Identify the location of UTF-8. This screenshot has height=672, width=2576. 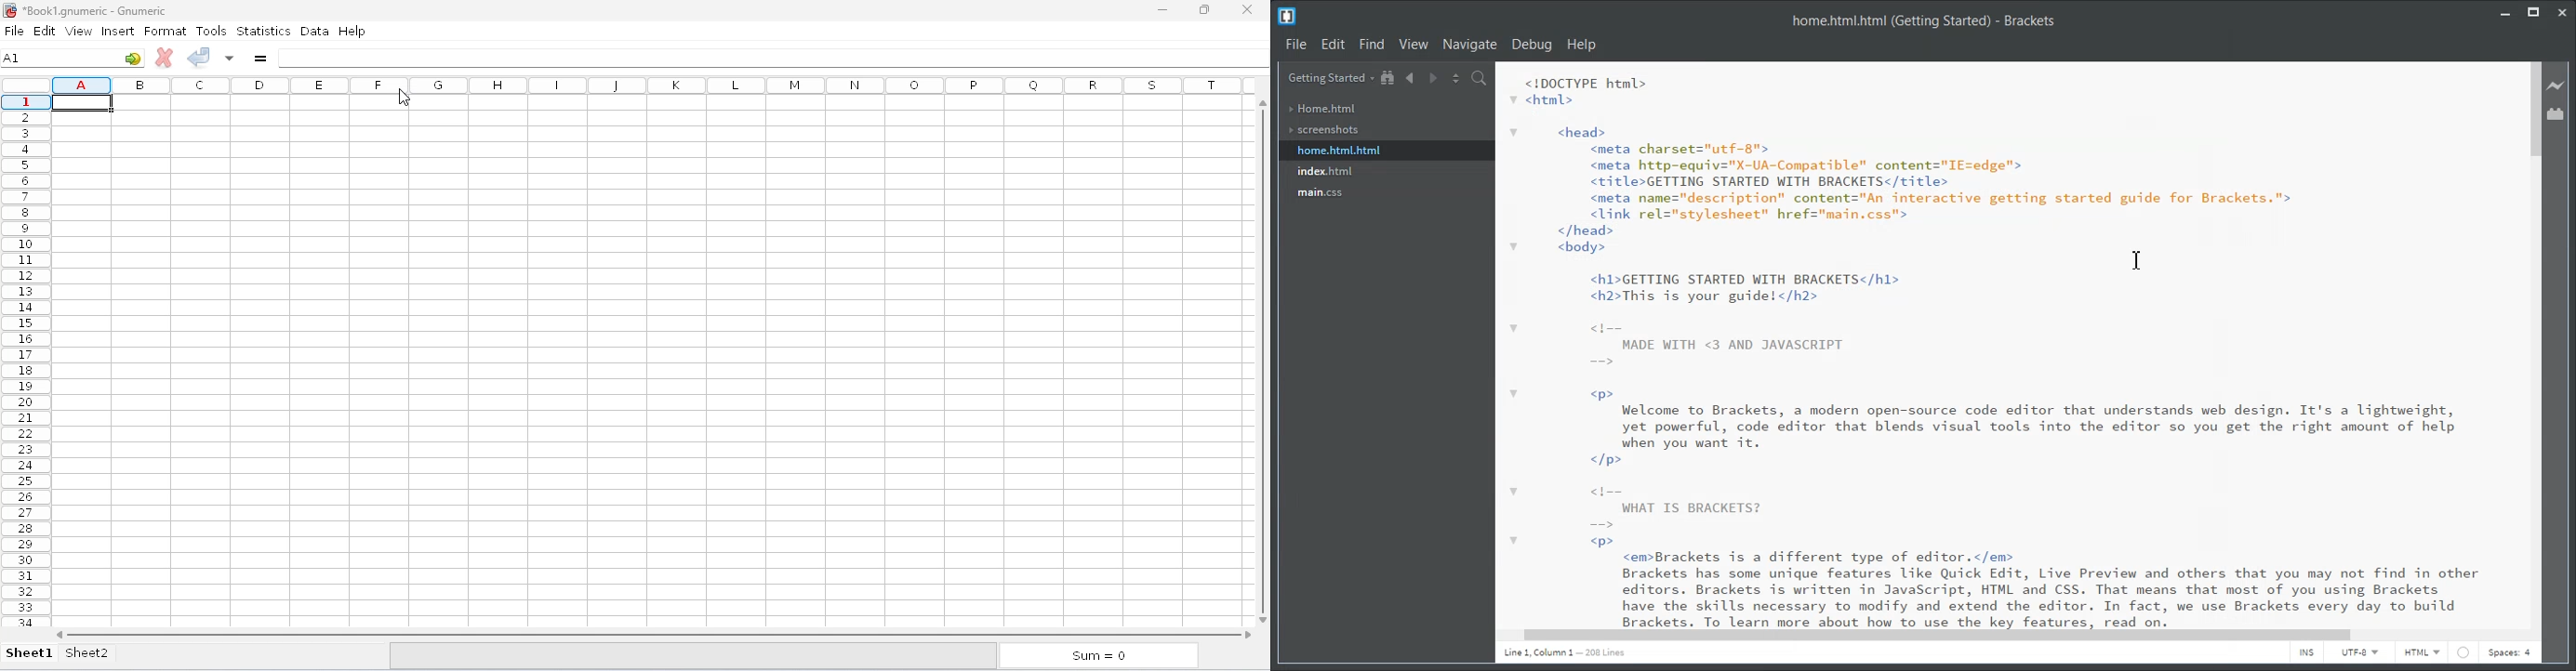
(2361, 655).